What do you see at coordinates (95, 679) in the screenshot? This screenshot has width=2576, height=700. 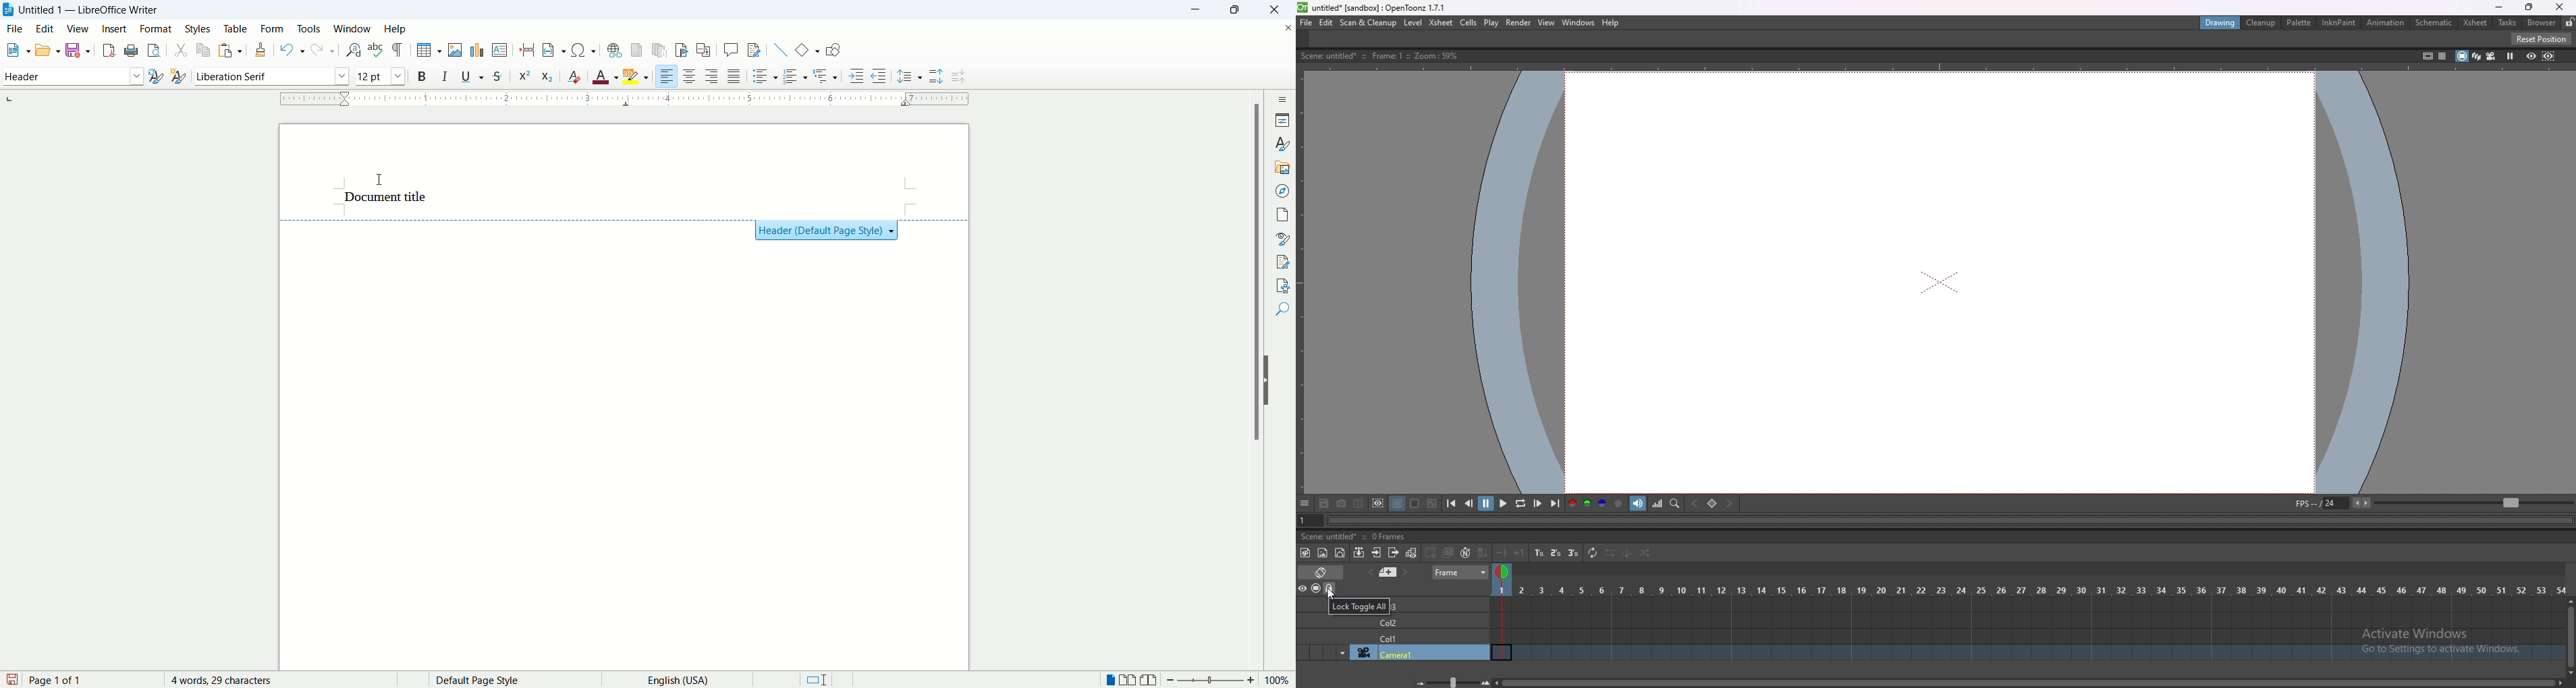 I see `page count` at bounding box center [95, 679].